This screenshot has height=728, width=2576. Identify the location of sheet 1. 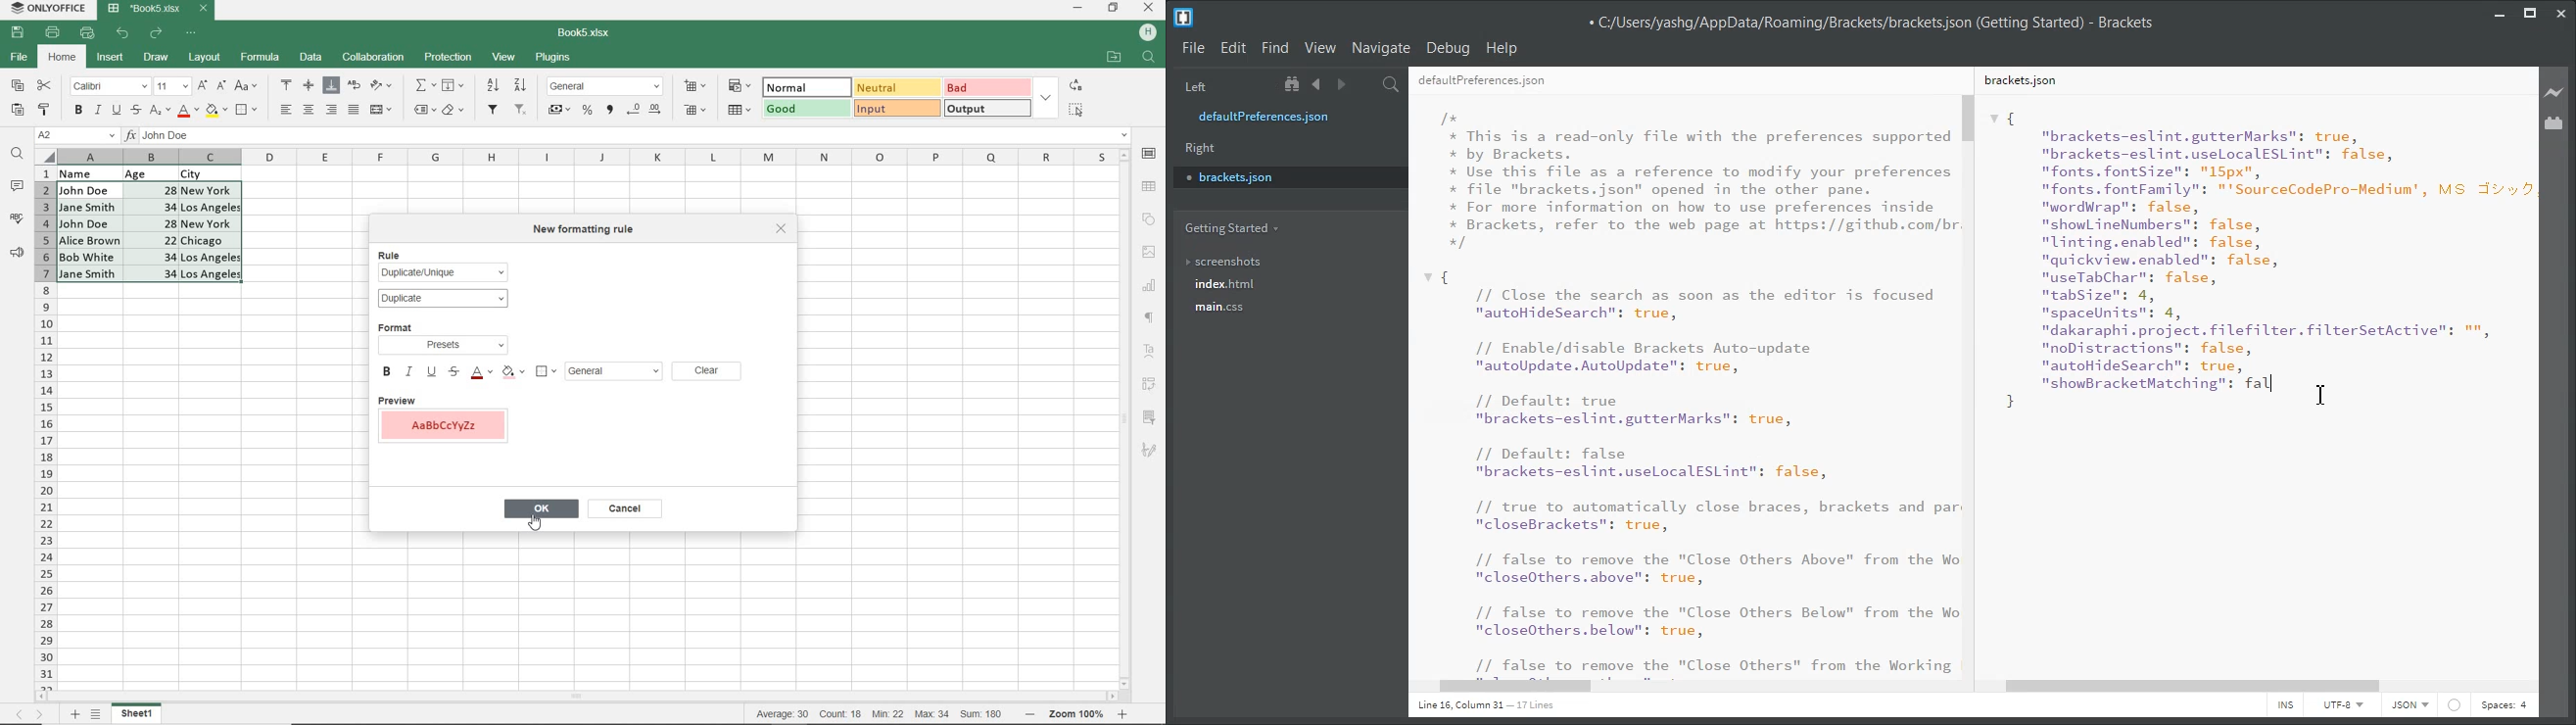
(137, 714).